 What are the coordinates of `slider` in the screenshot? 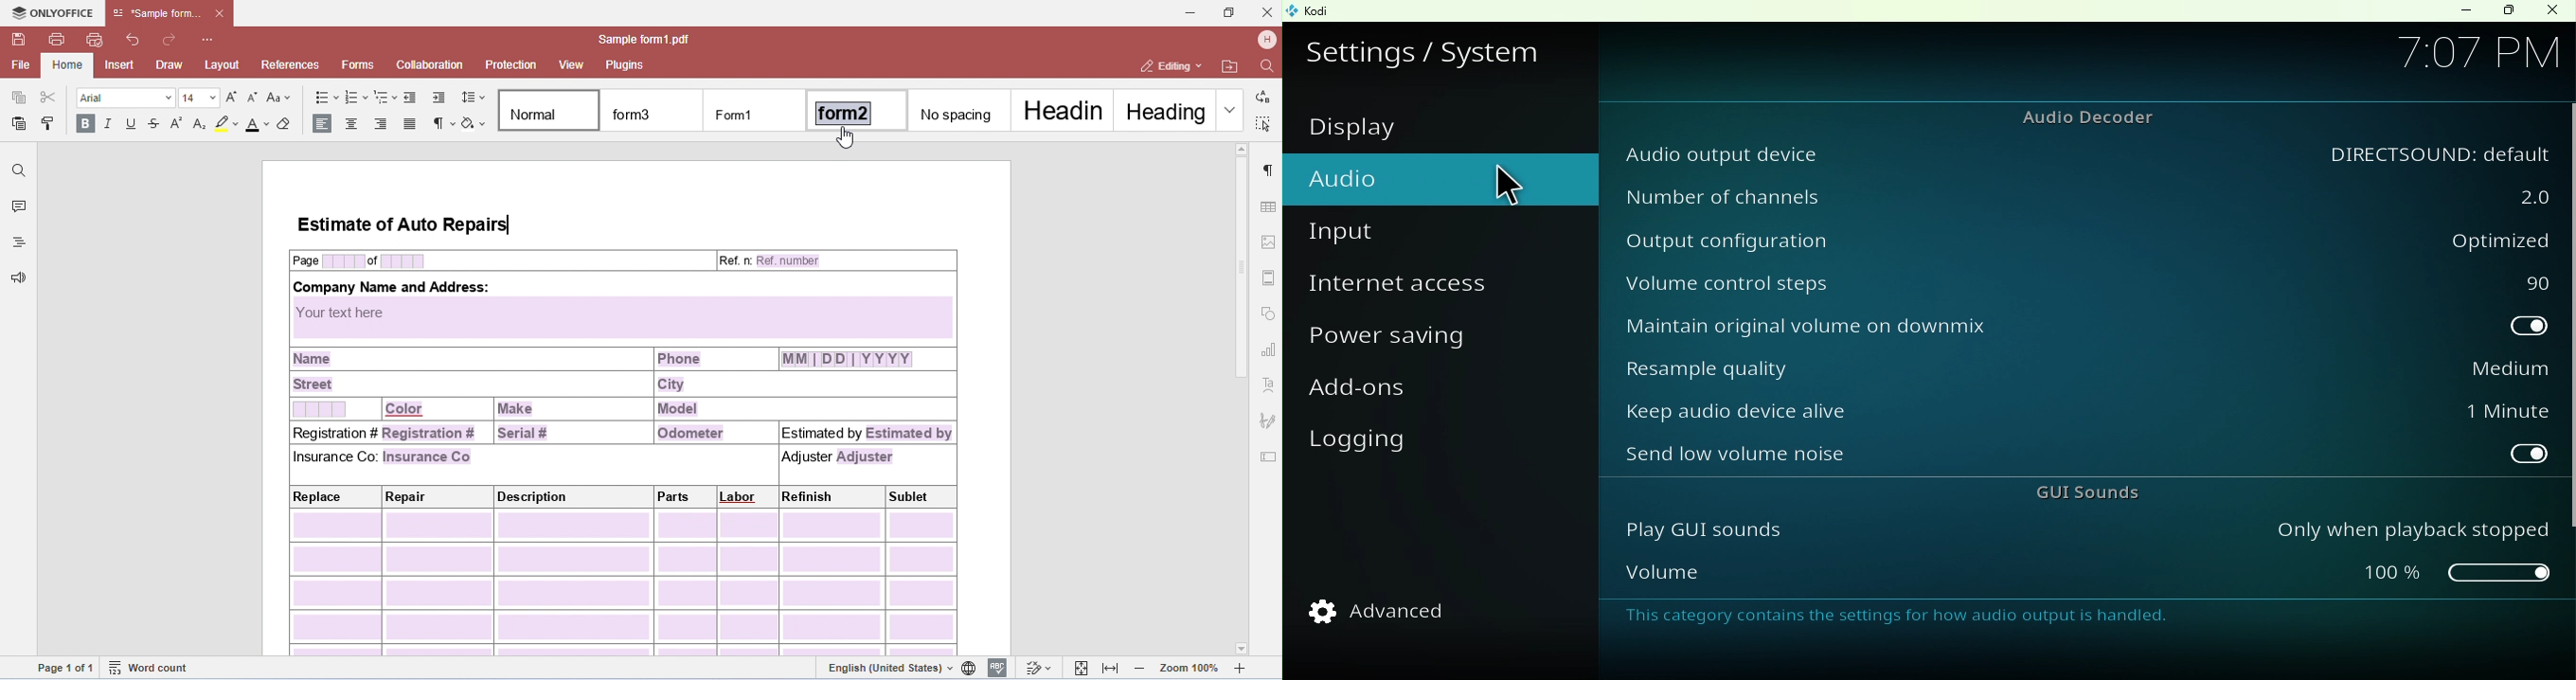 It's located at (2412, 578).